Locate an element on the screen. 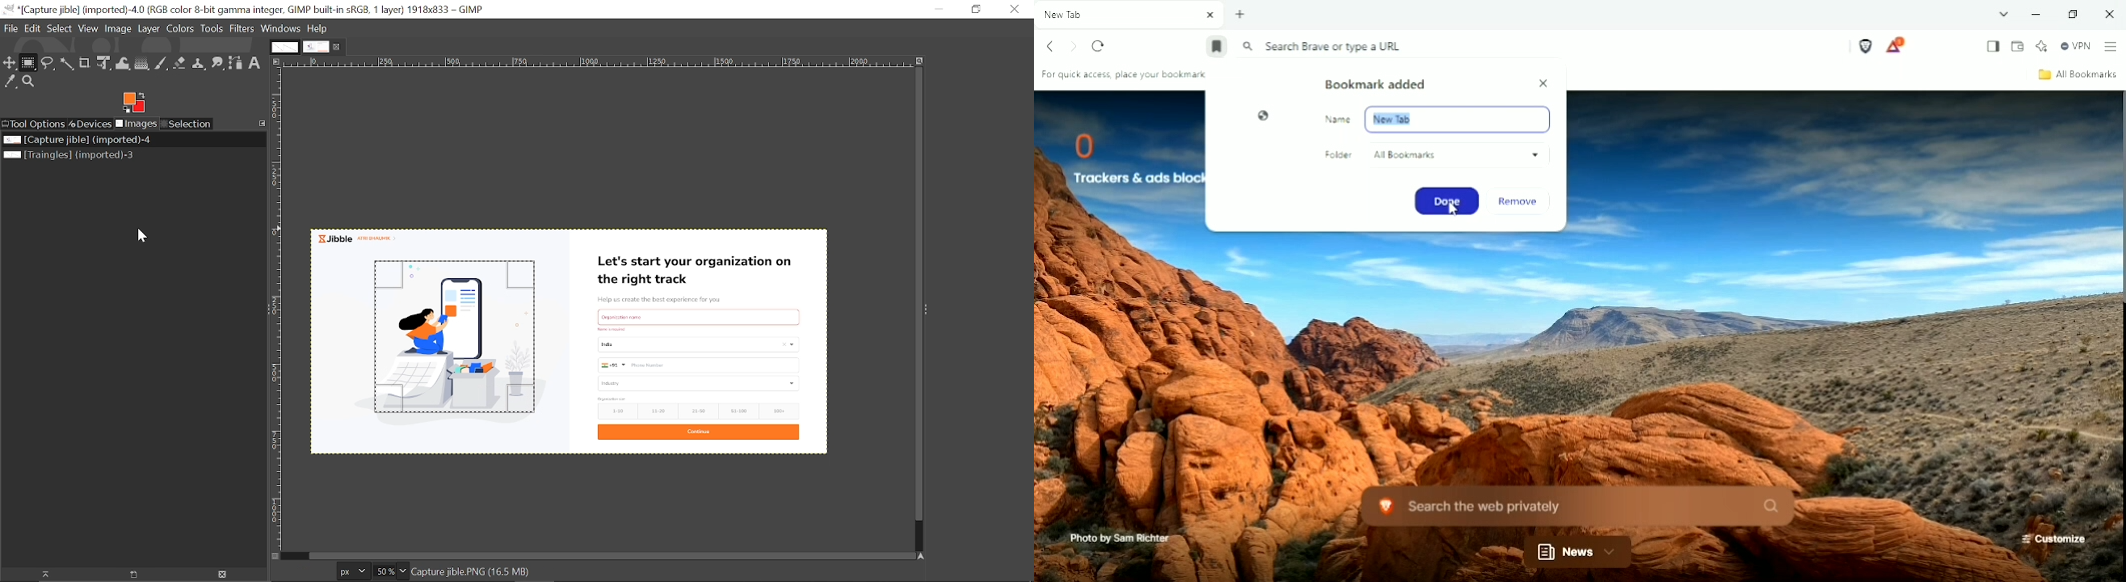 The image size is (2128, 588). Unit  is located at coordinates (354, 571).